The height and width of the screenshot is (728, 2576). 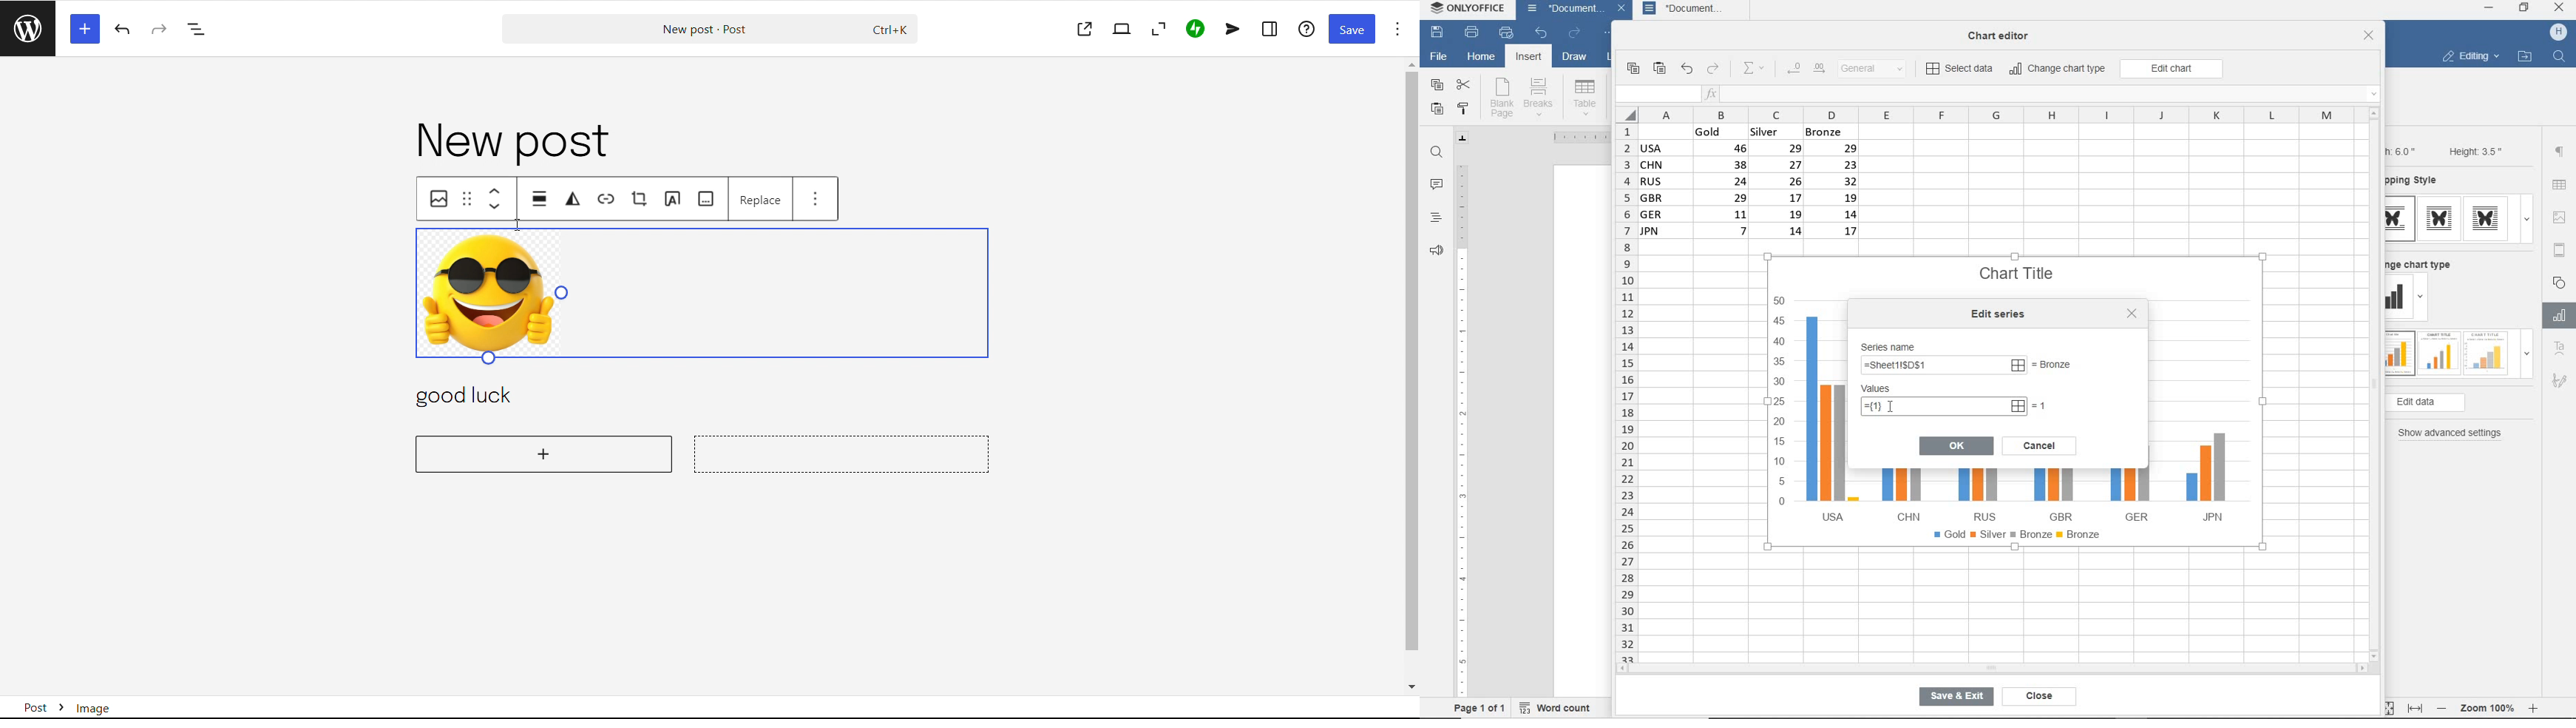 I want to click on select data, so click(x=1961, y=70).